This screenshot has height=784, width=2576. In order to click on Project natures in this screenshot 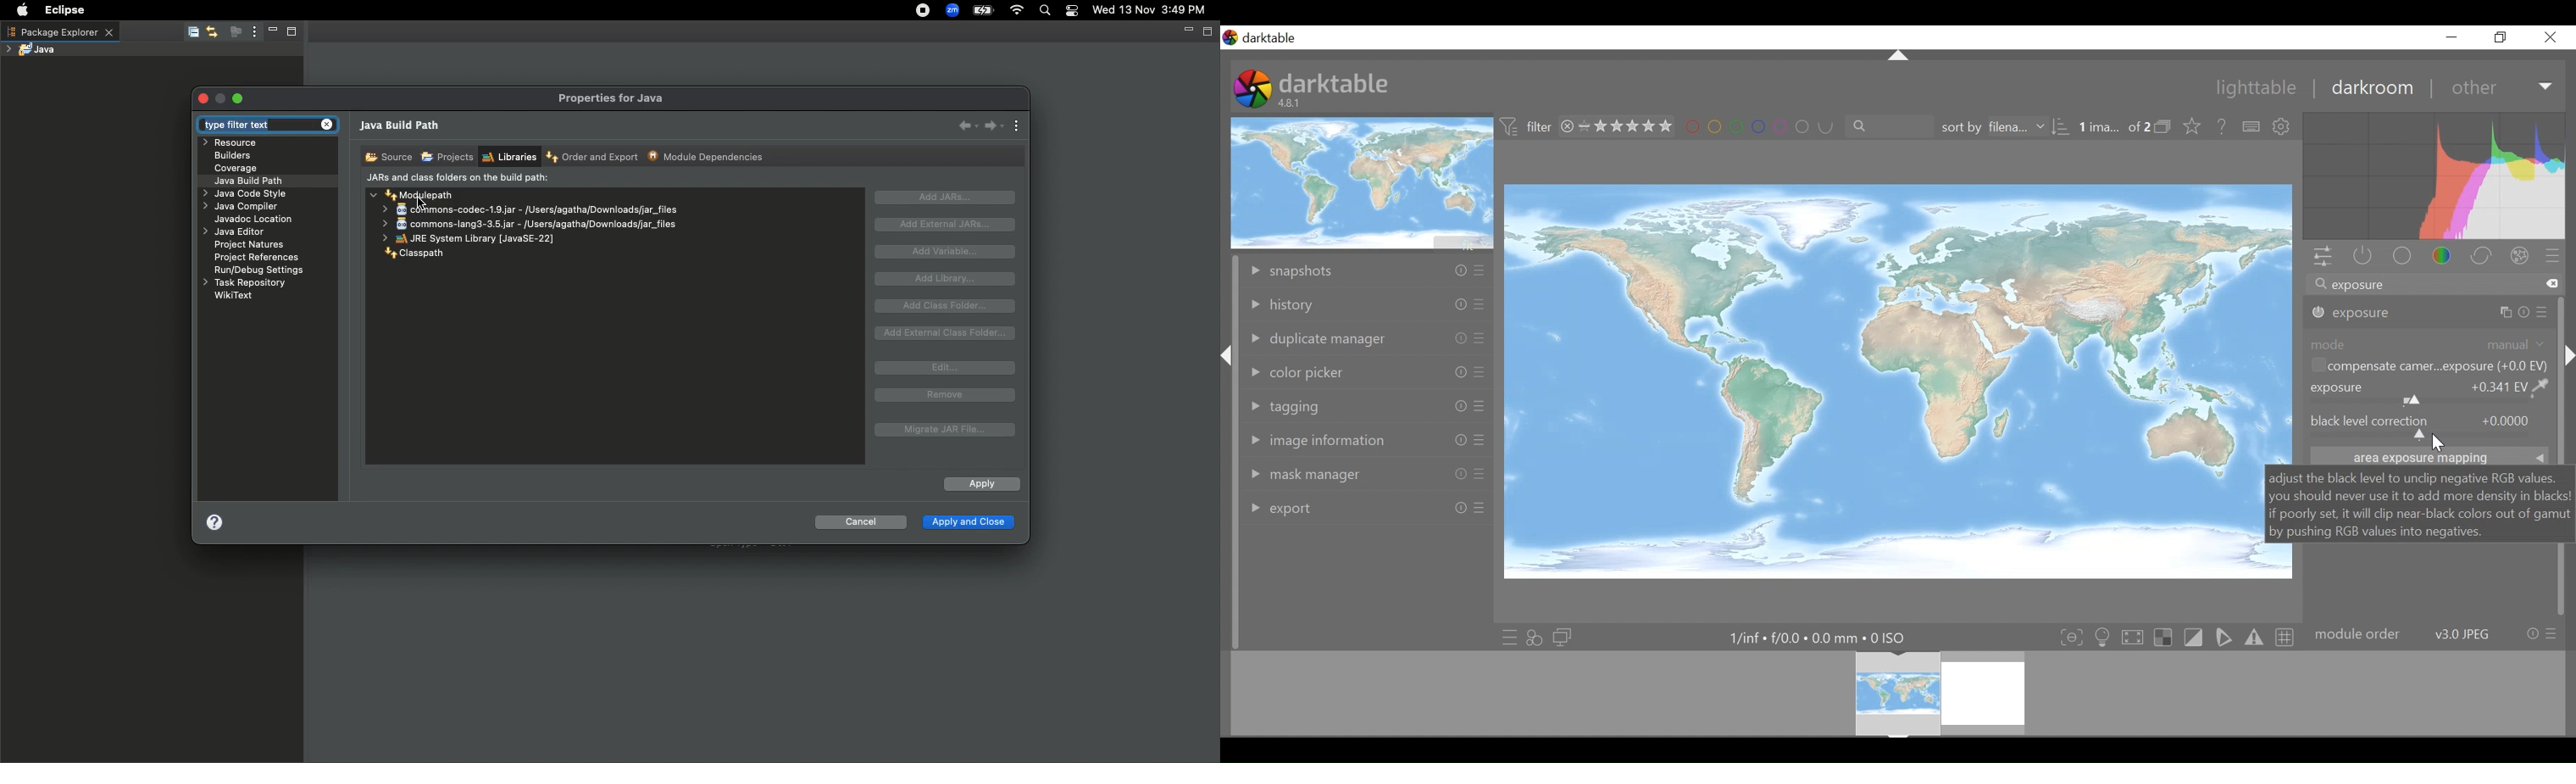, I will do `click(253, 247)`.